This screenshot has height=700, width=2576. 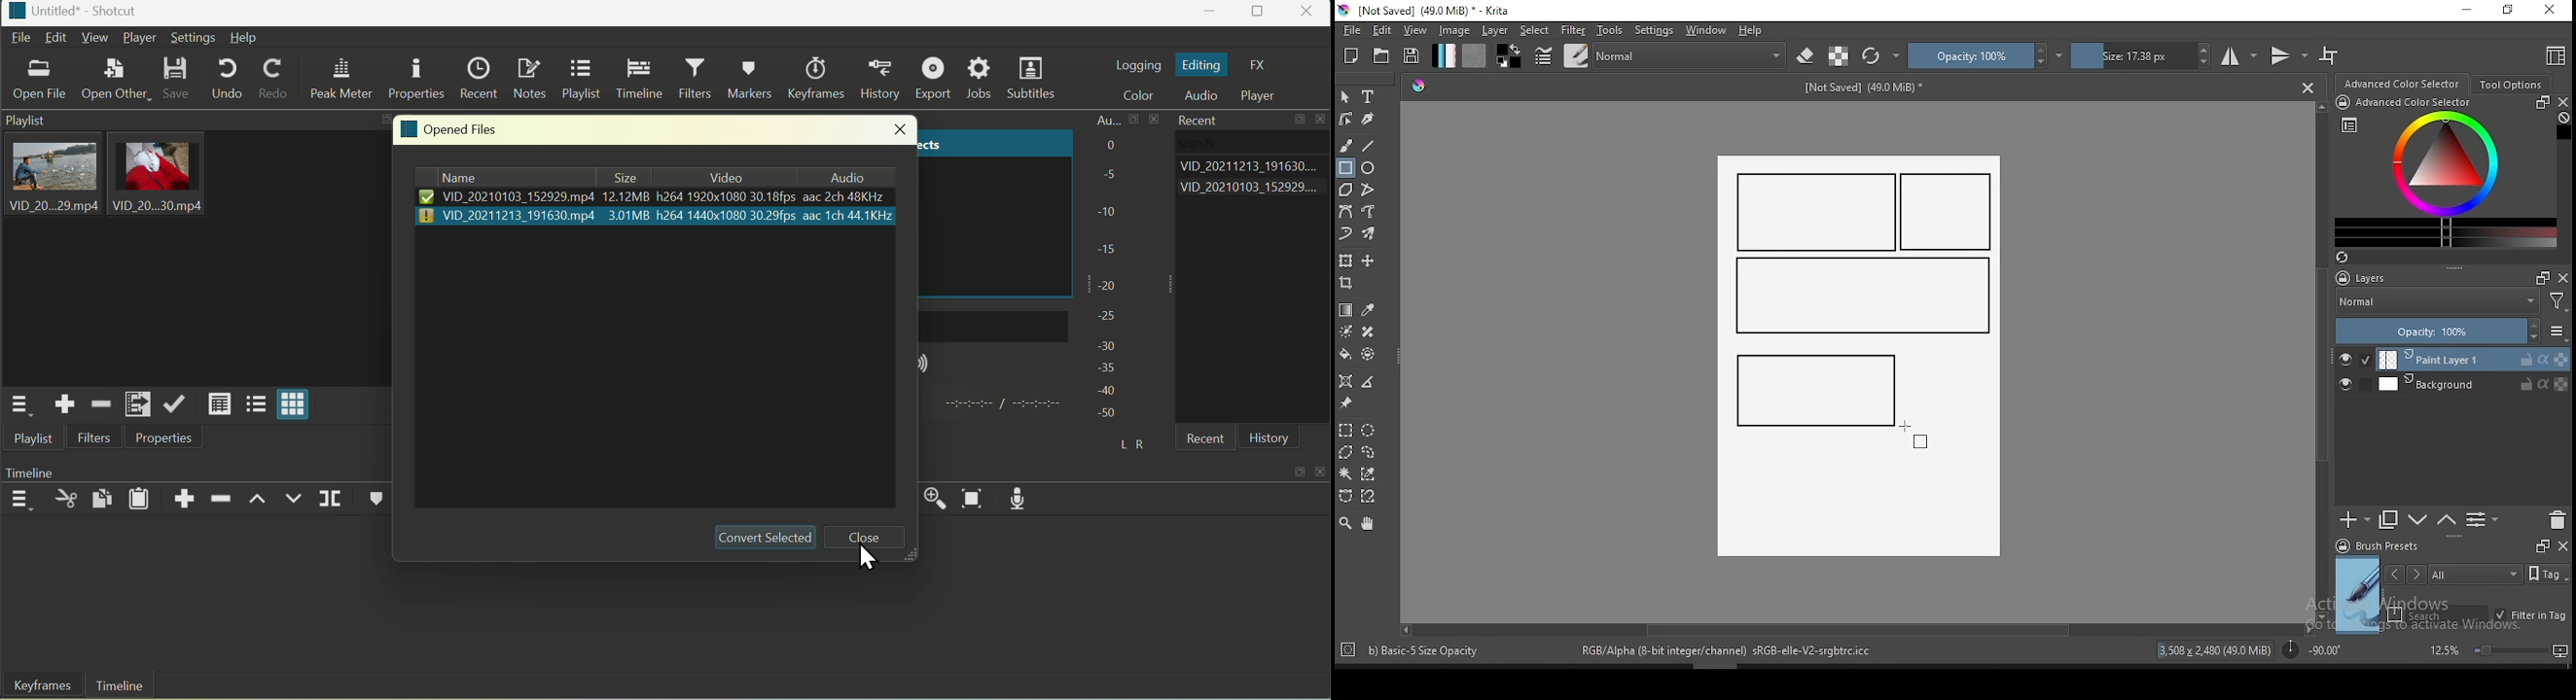 I want to click on video, so click(x=721, y=177).